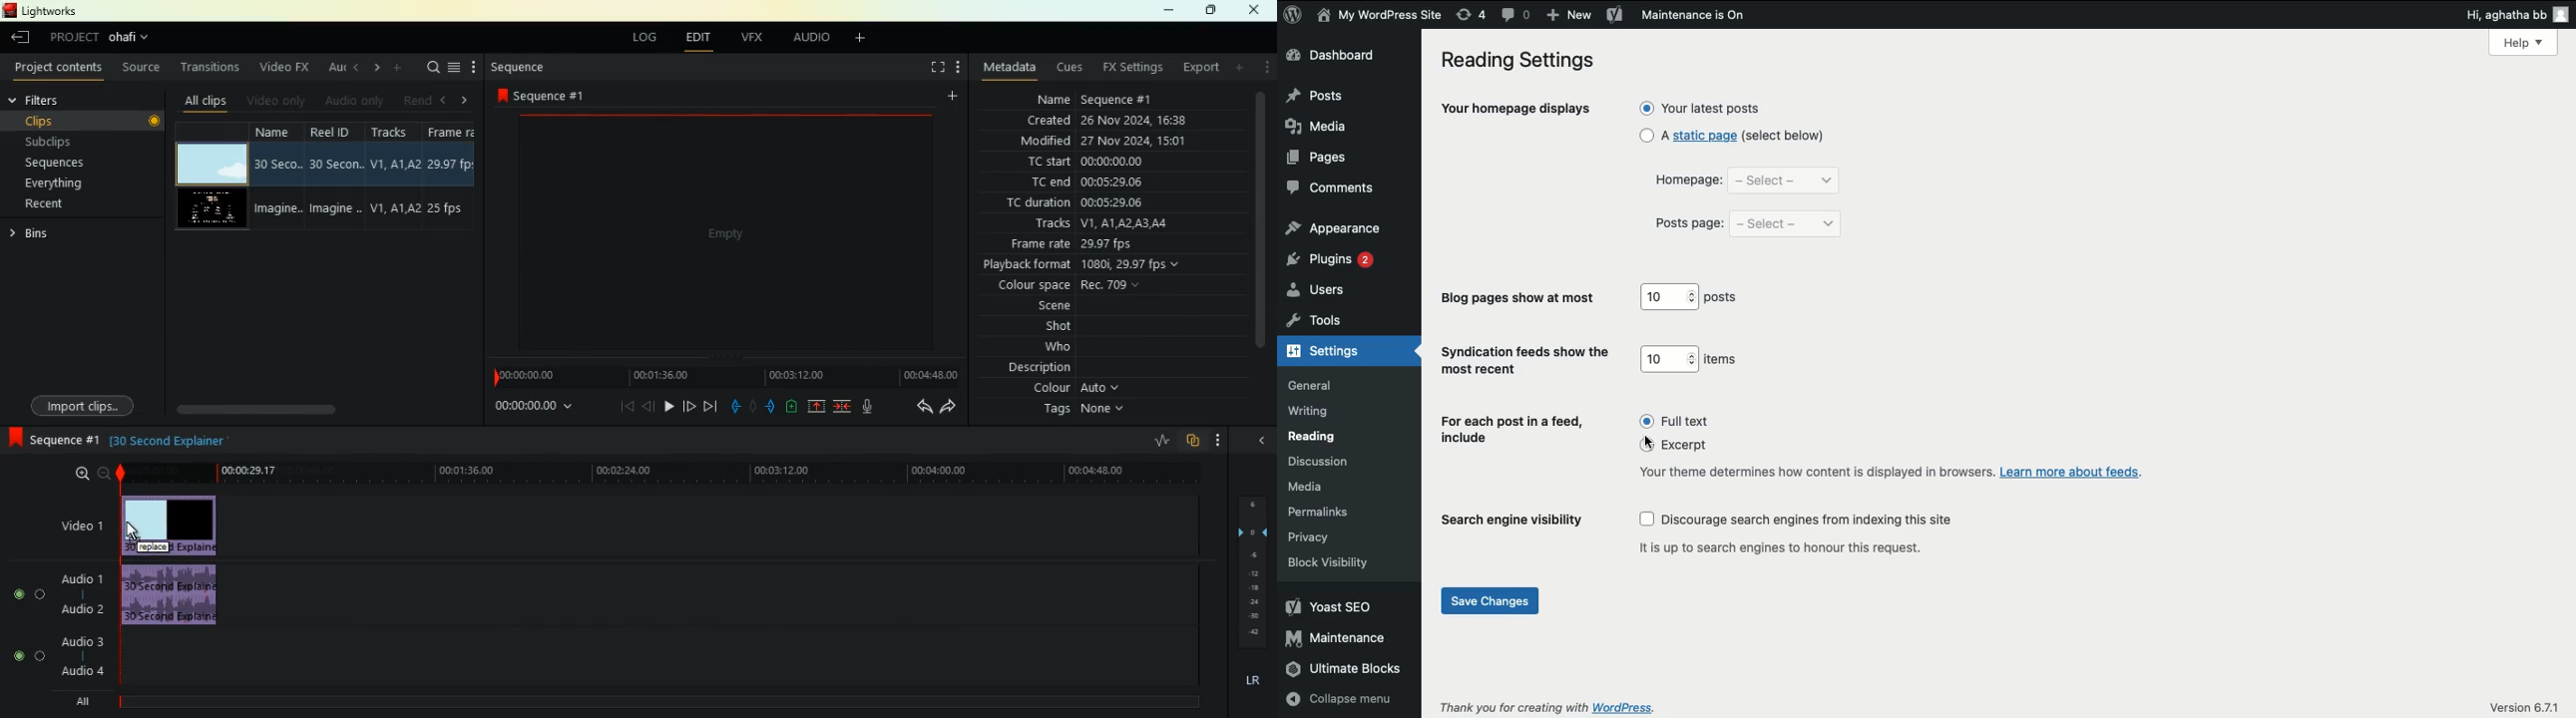 The width and height of the screenshot is (2576, 728). I want to click on hide arrow, so click(1416, 354).